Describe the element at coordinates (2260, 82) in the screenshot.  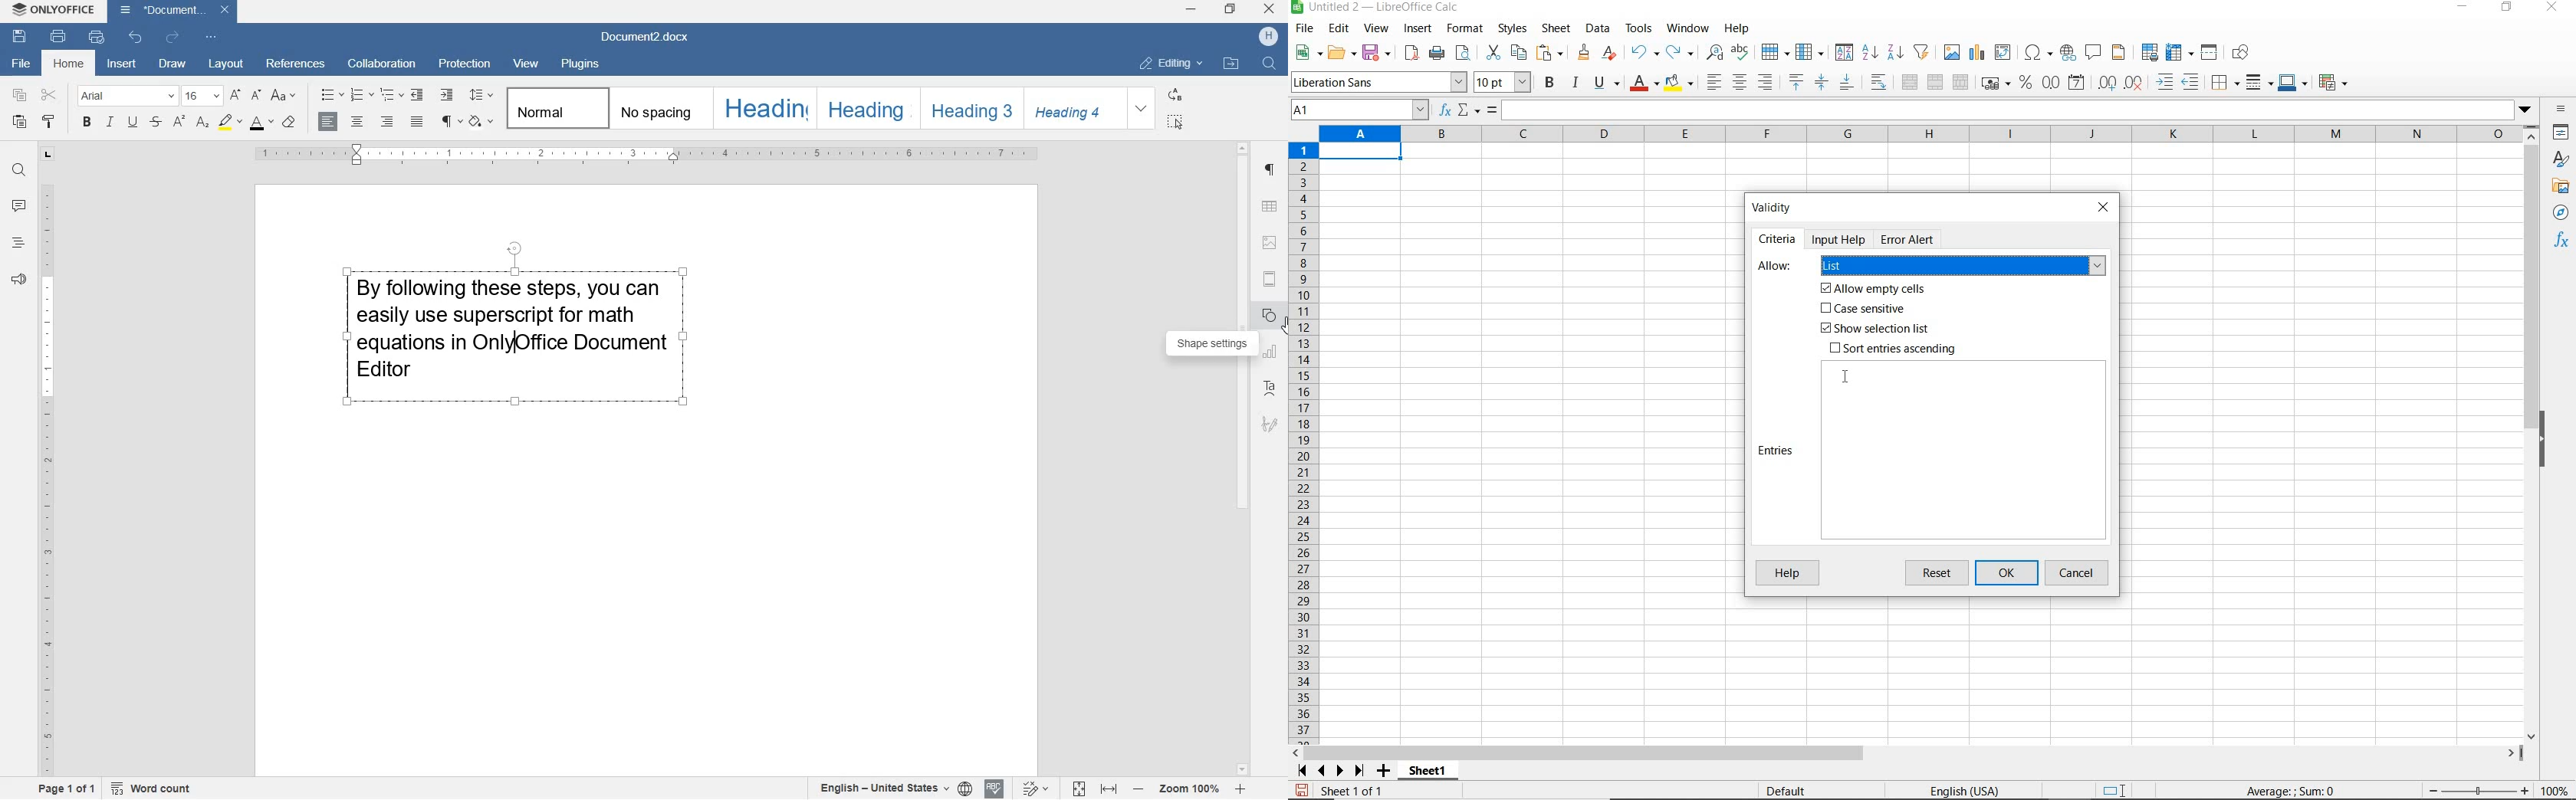
I see `border style` at that location.